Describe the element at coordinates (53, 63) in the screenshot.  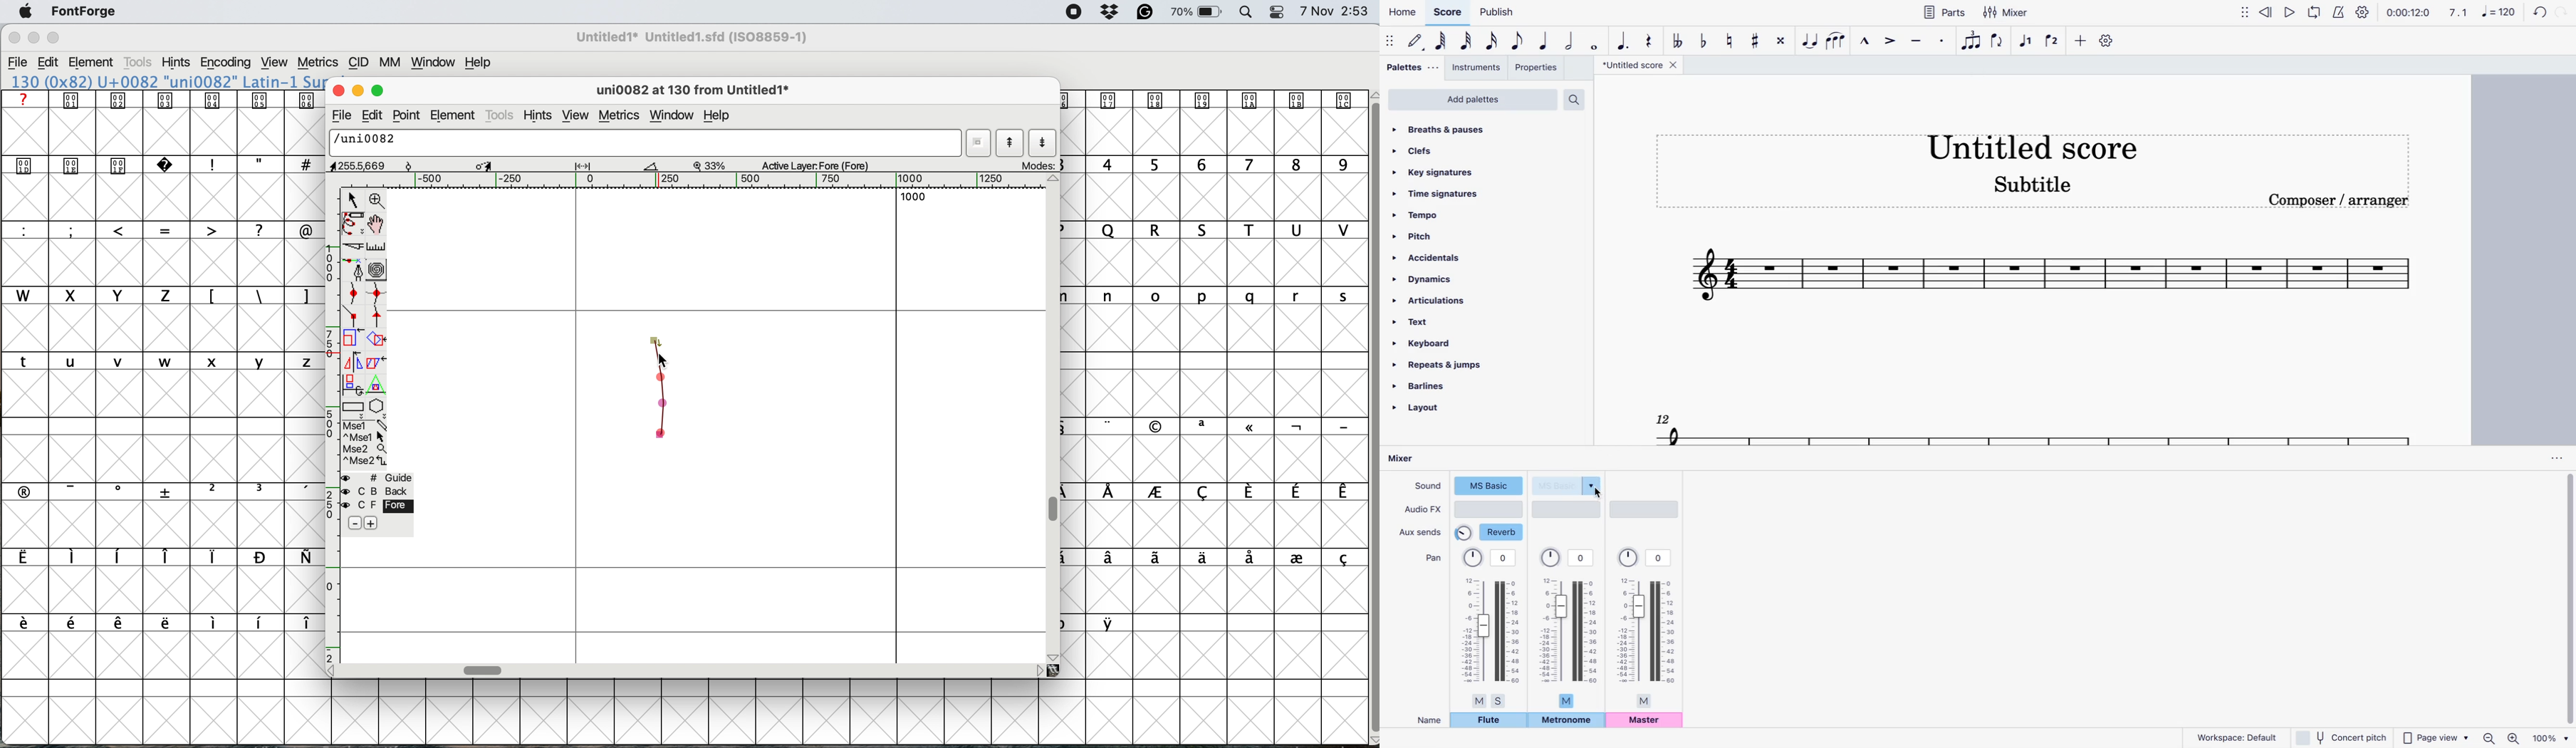
I see `edit` at that location.